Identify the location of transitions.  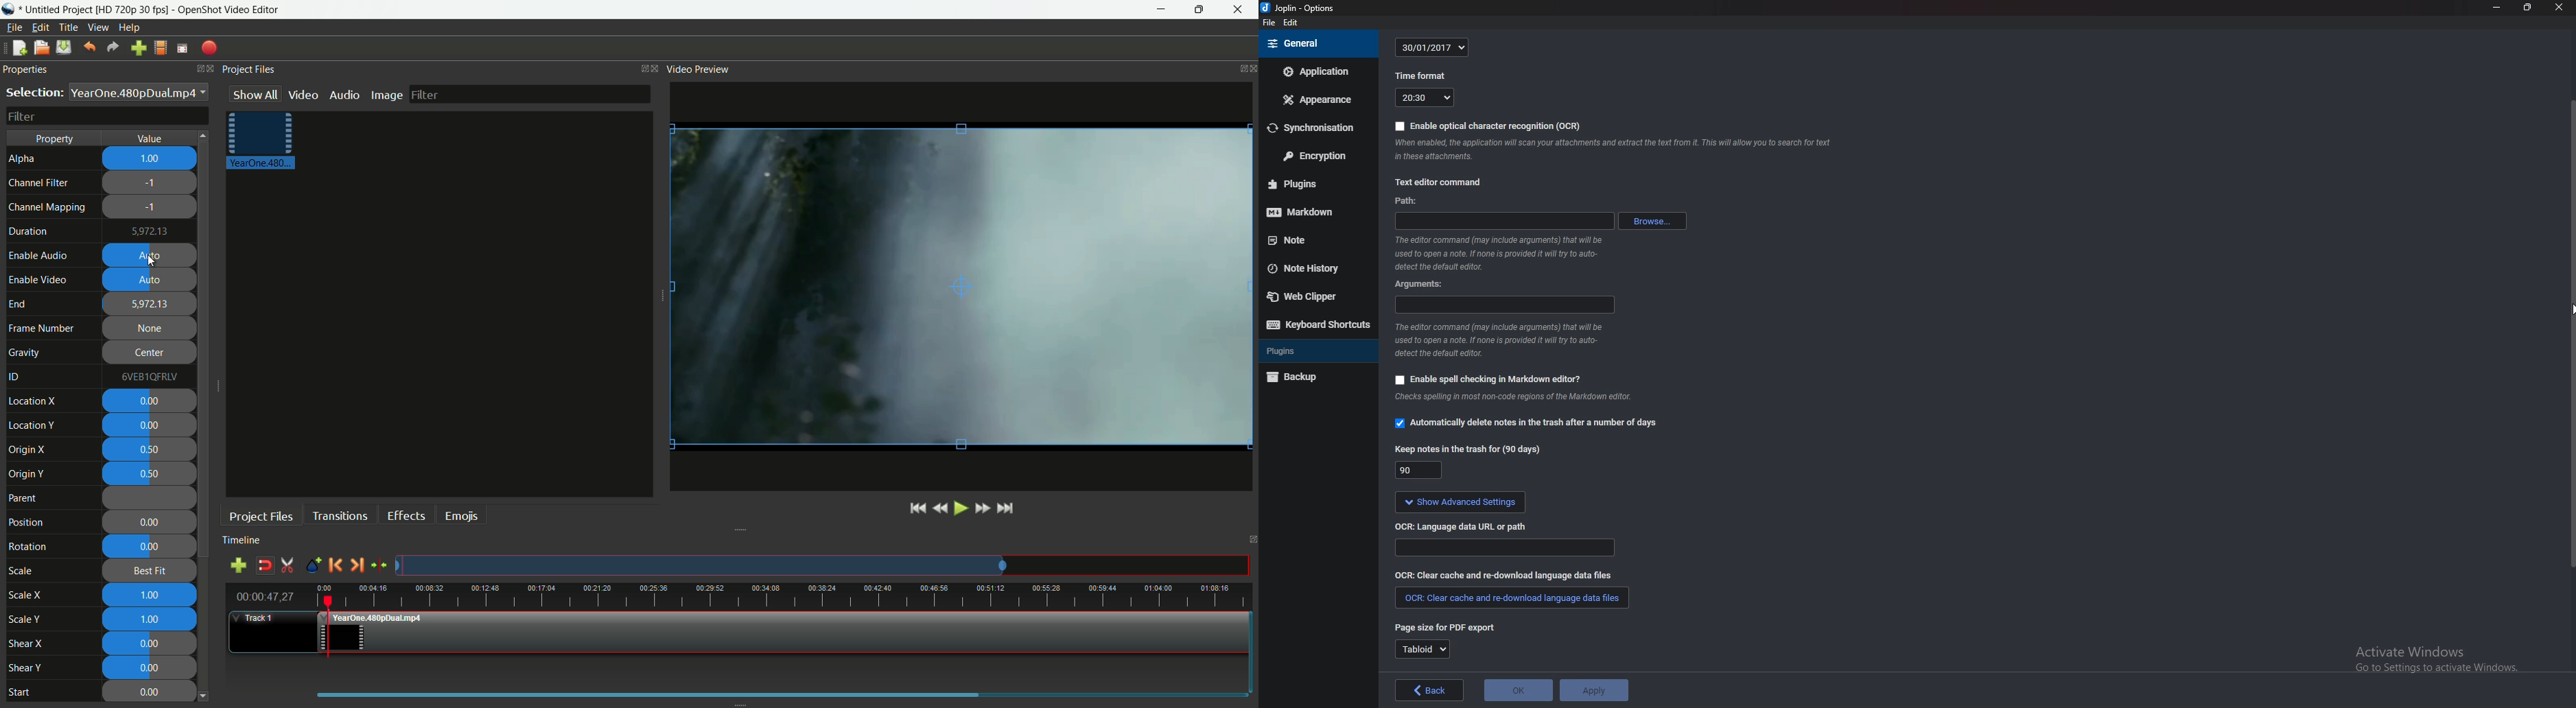
(337, 515).